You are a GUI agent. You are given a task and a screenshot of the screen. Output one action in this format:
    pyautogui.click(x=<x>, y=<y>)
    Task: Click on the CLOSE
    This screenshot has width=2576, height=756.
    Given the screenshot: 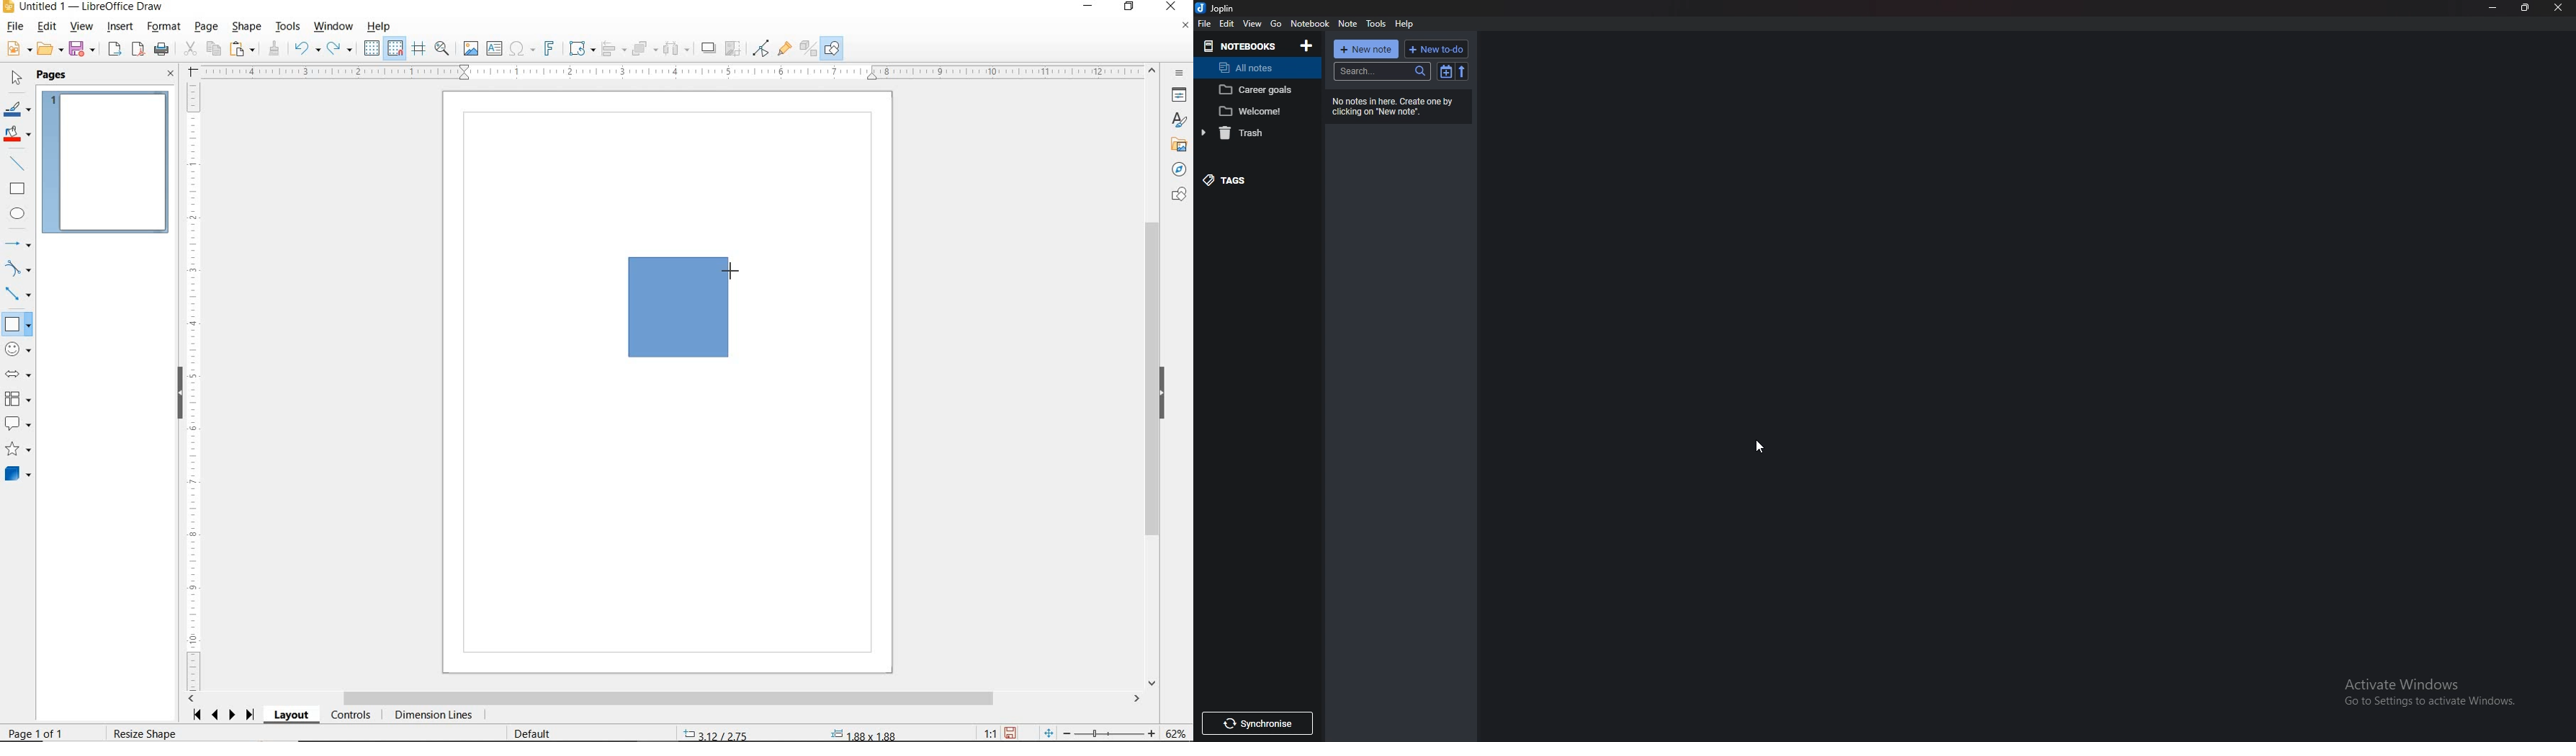 What is the action you would take?
    pyautogui.click(x=171, y=75)
    